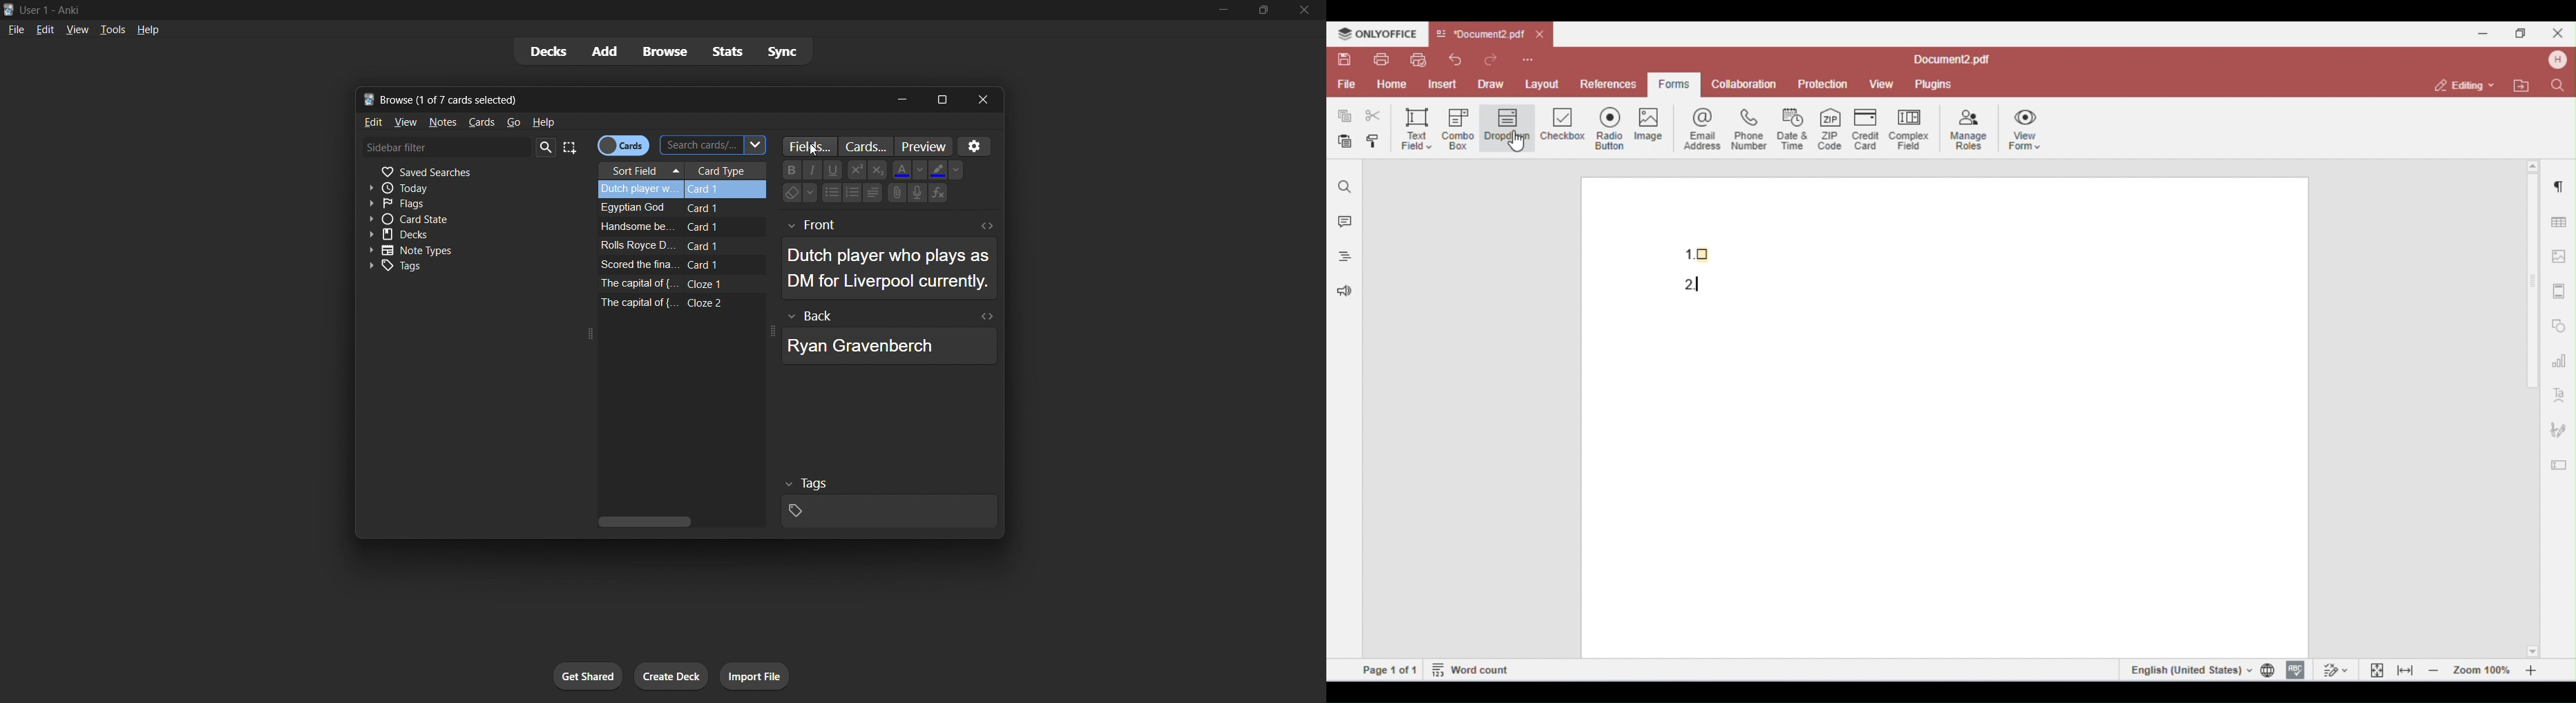 The image size is (2576, 728). I want to click on browse, so click(664, 52).